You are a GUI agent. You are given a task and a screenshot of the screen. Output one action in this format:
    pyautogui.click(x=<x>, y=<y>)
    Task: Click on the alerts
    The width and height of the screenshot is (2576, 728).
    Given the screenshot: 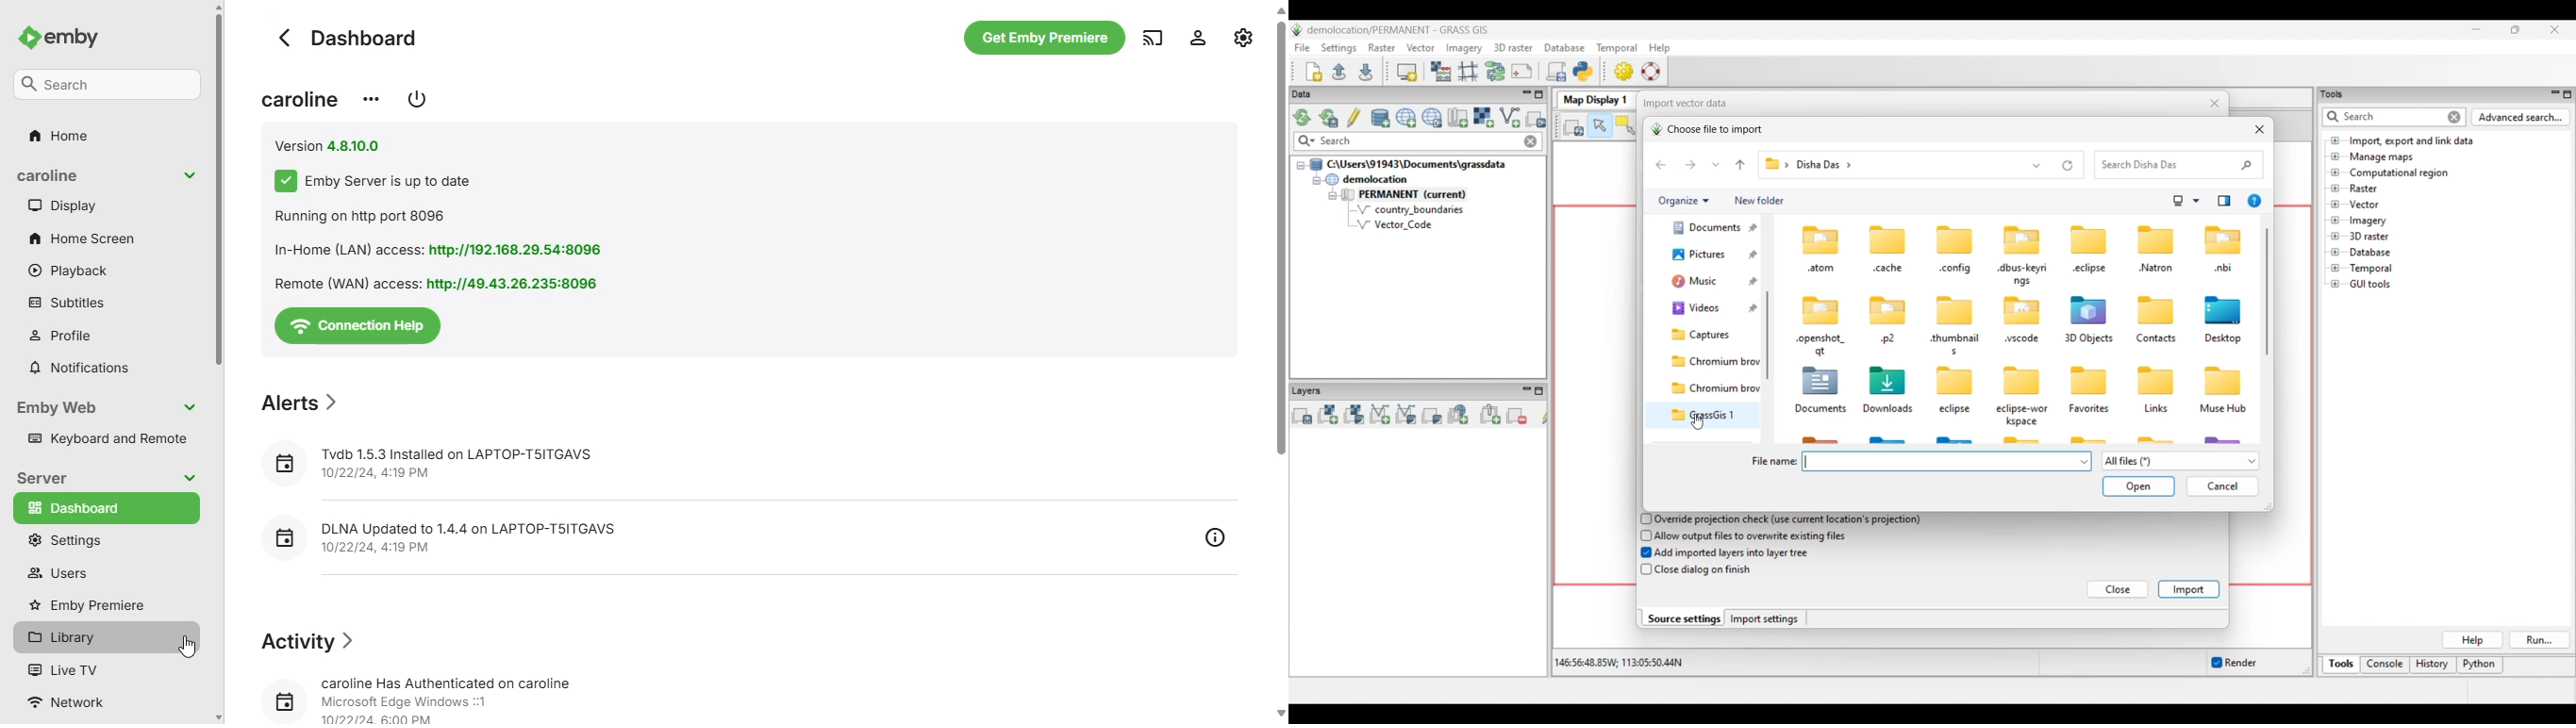 What is the action you would take?
    pyautogui.click(x=303, y=403)
    